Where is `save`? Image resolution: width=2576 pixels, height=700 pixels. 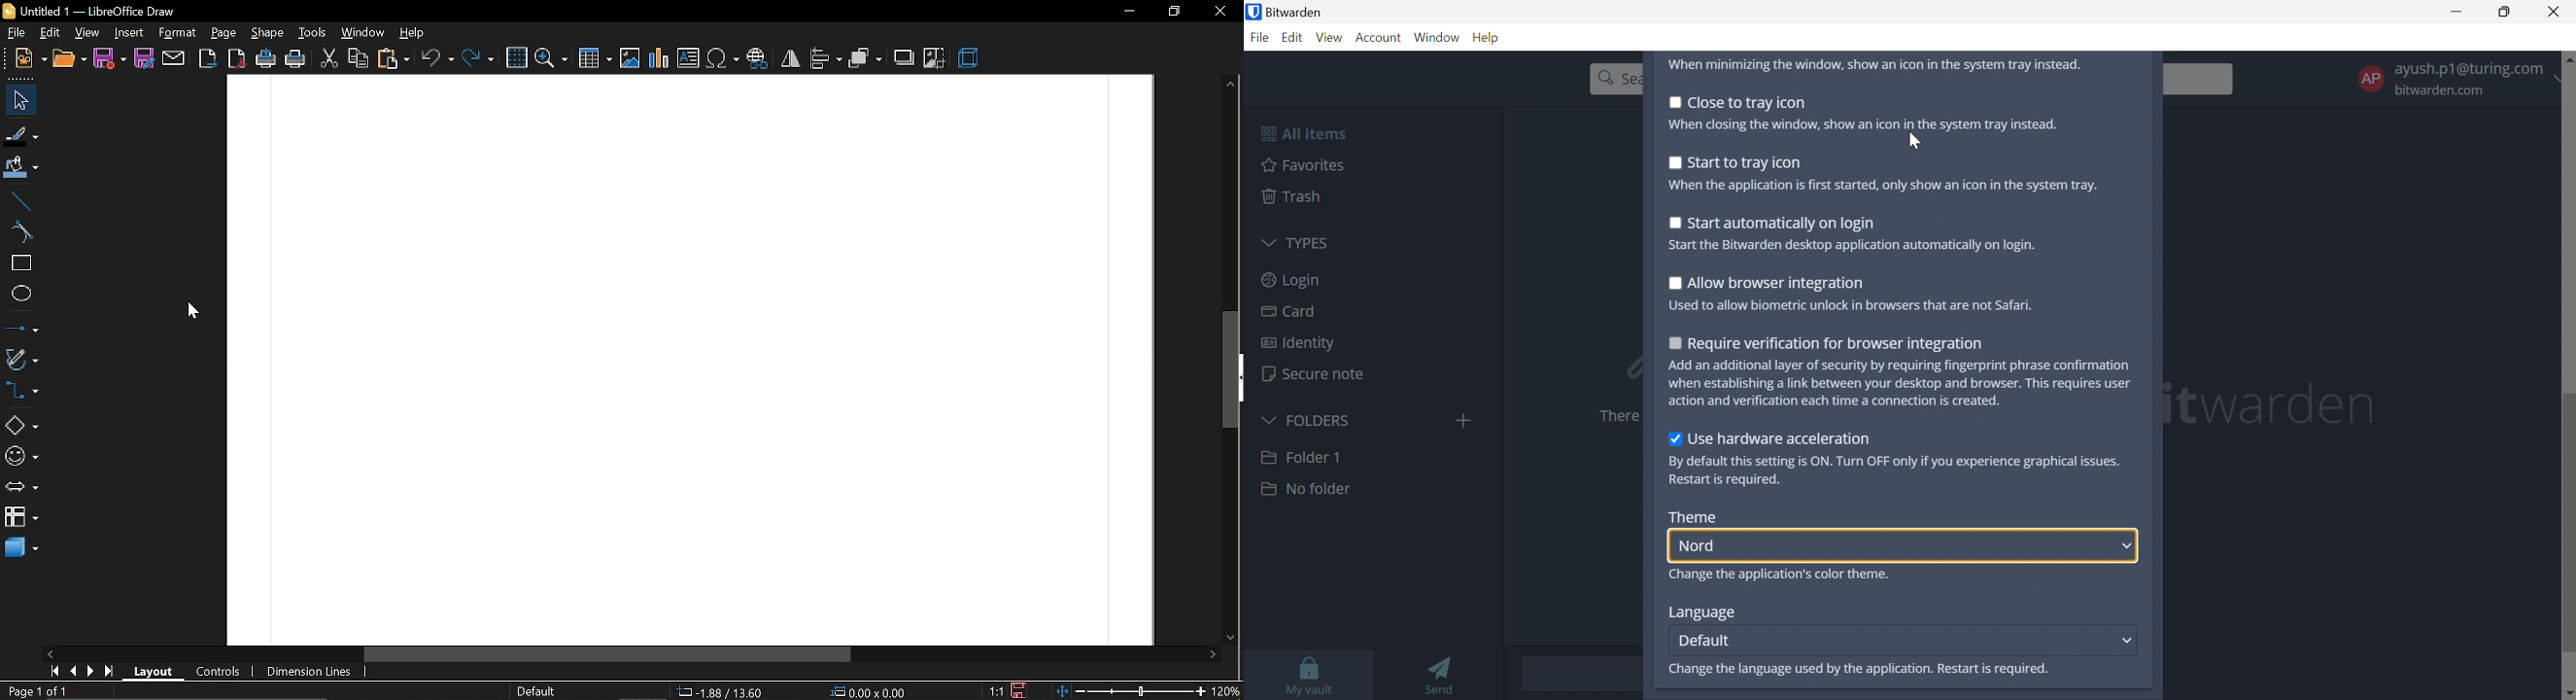 save is located at coordinates (109, 58).